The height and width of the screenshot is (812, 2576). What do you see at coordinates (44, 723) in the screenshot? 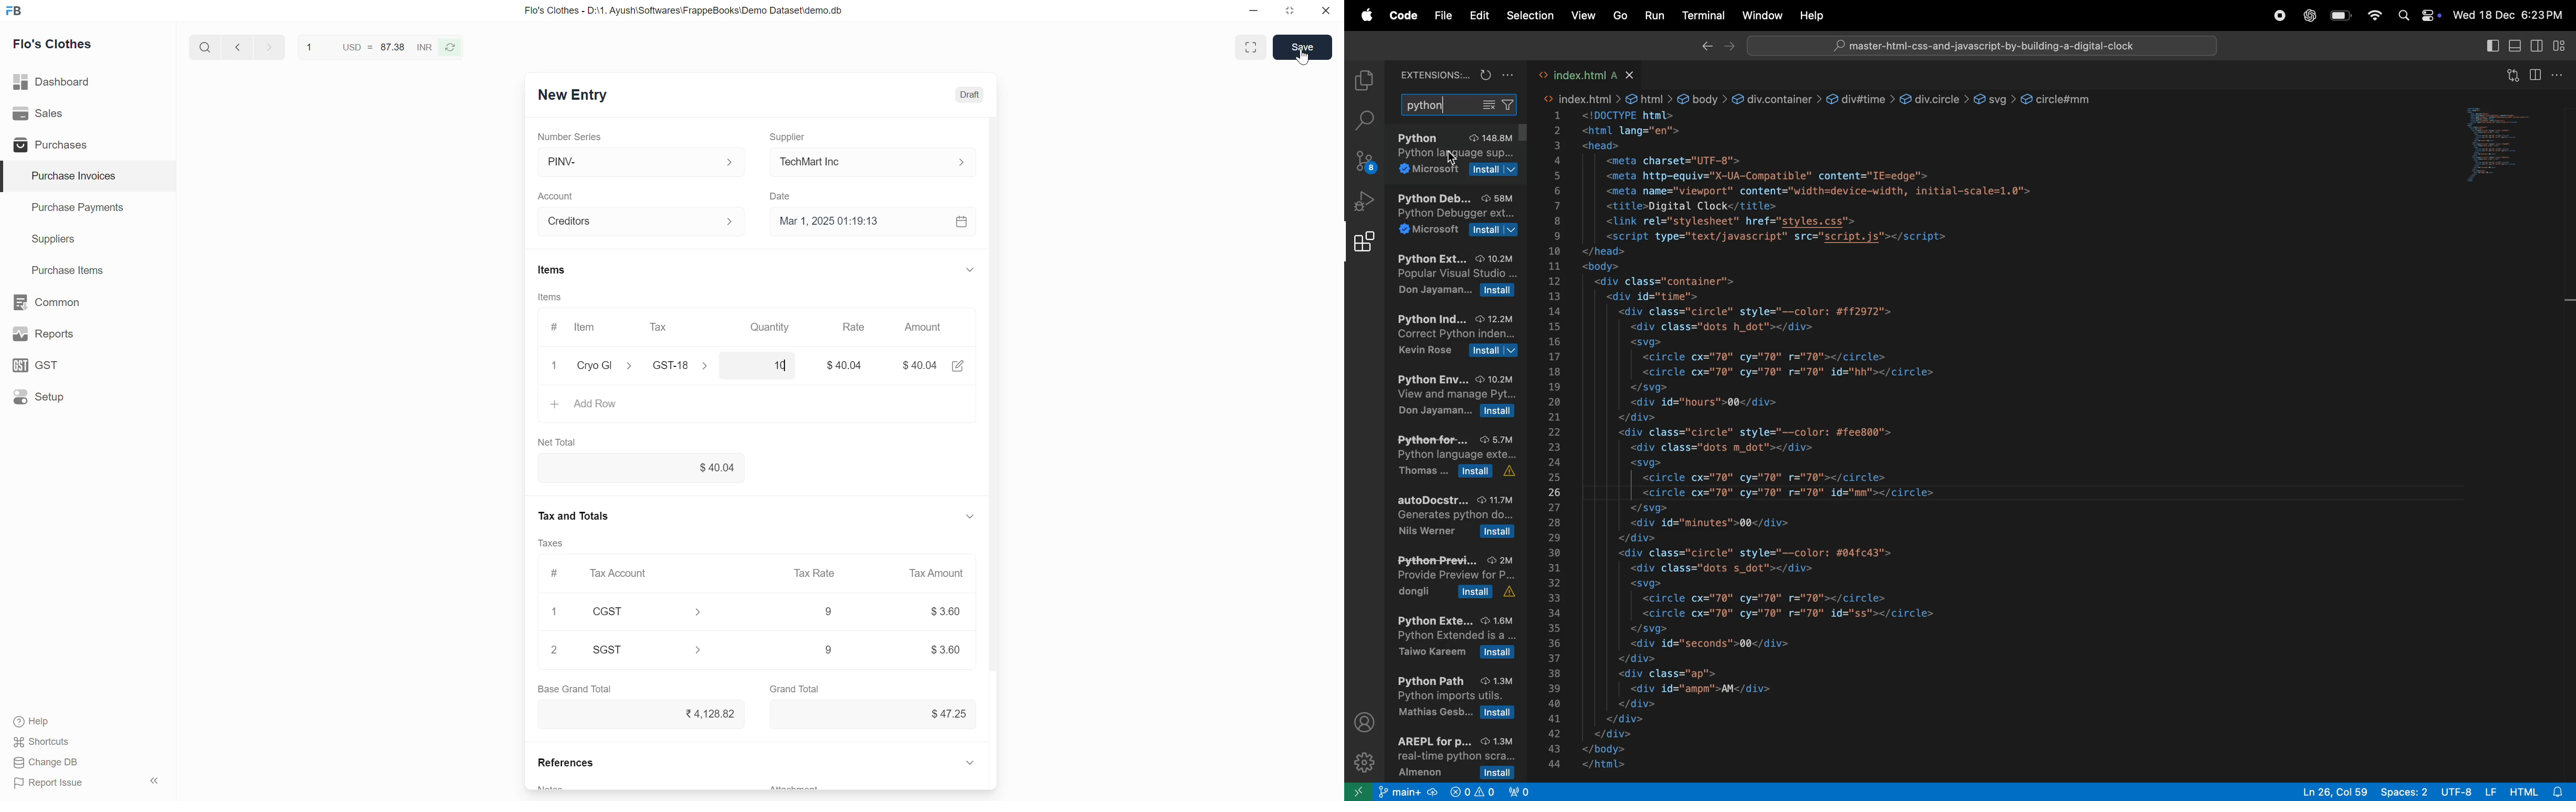
I see ` Help` at bounding box center [44, 723].